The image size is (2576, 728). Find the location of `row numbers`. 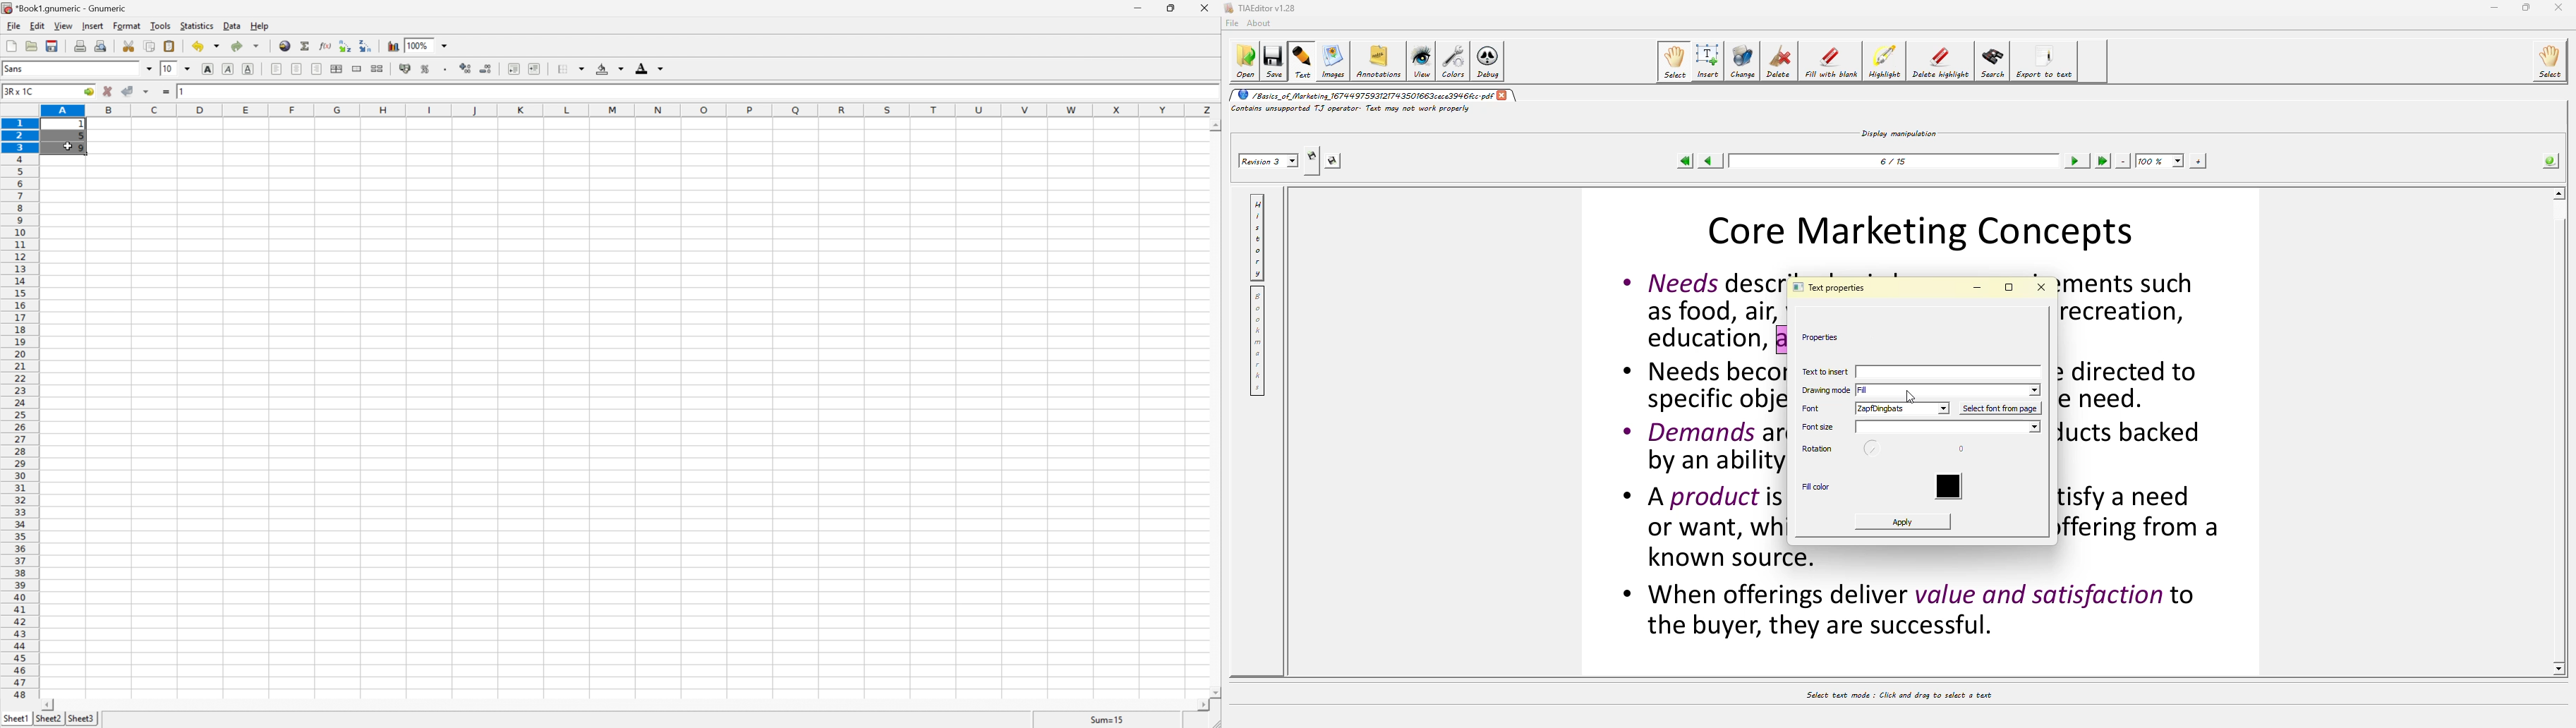

row numbers is located at coordinates (19, 409).